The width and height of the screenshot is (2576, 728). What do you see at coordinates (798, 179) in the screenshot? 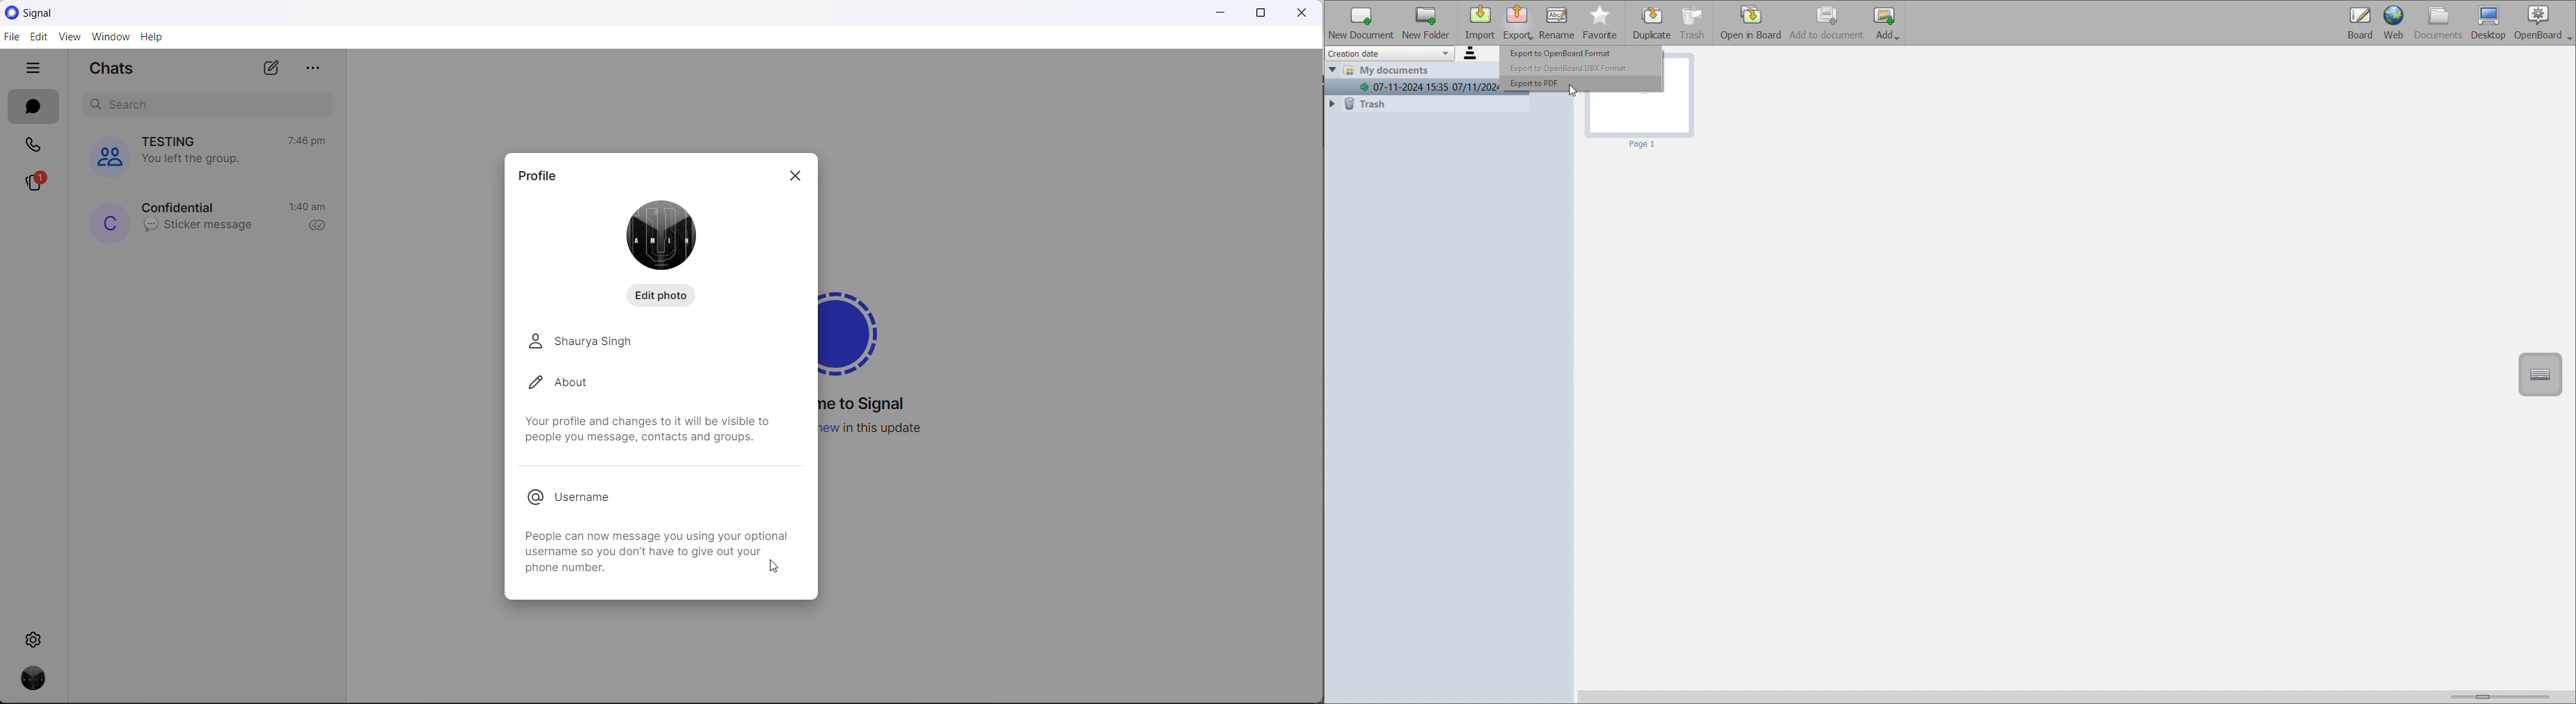
I see `close` at bounding box center [798, 179].